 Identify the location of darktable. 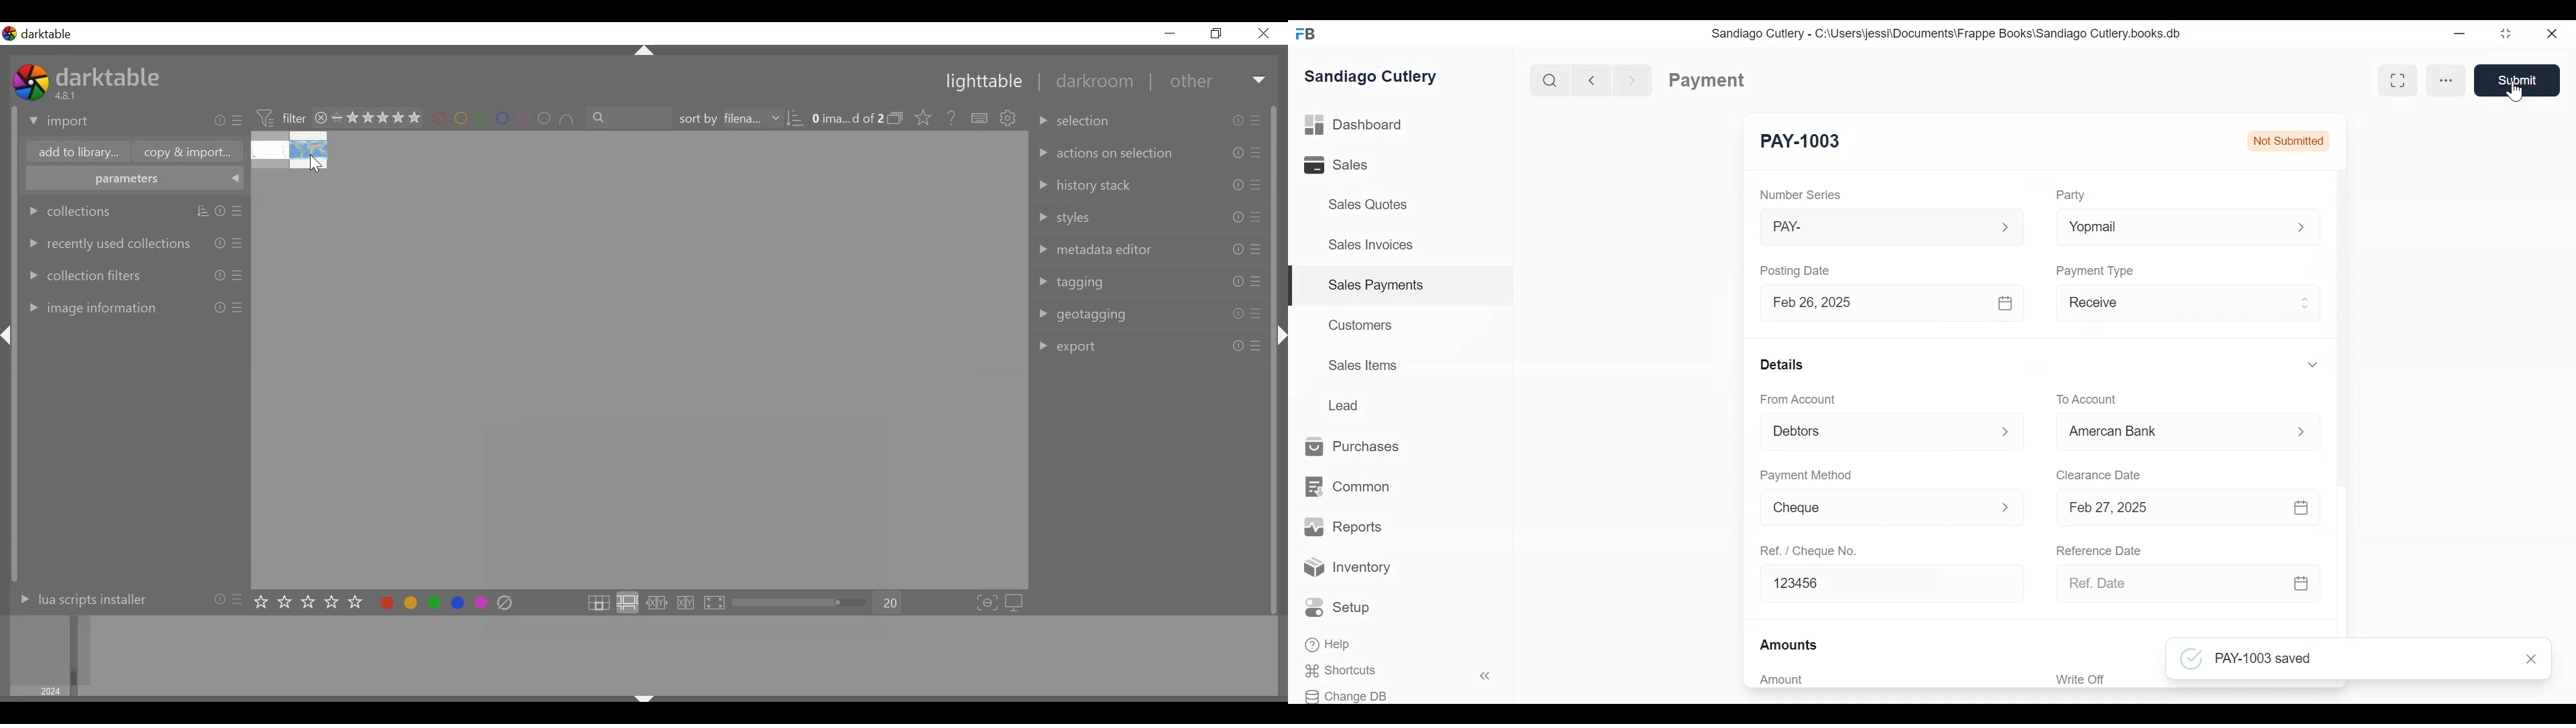
(109, 76).